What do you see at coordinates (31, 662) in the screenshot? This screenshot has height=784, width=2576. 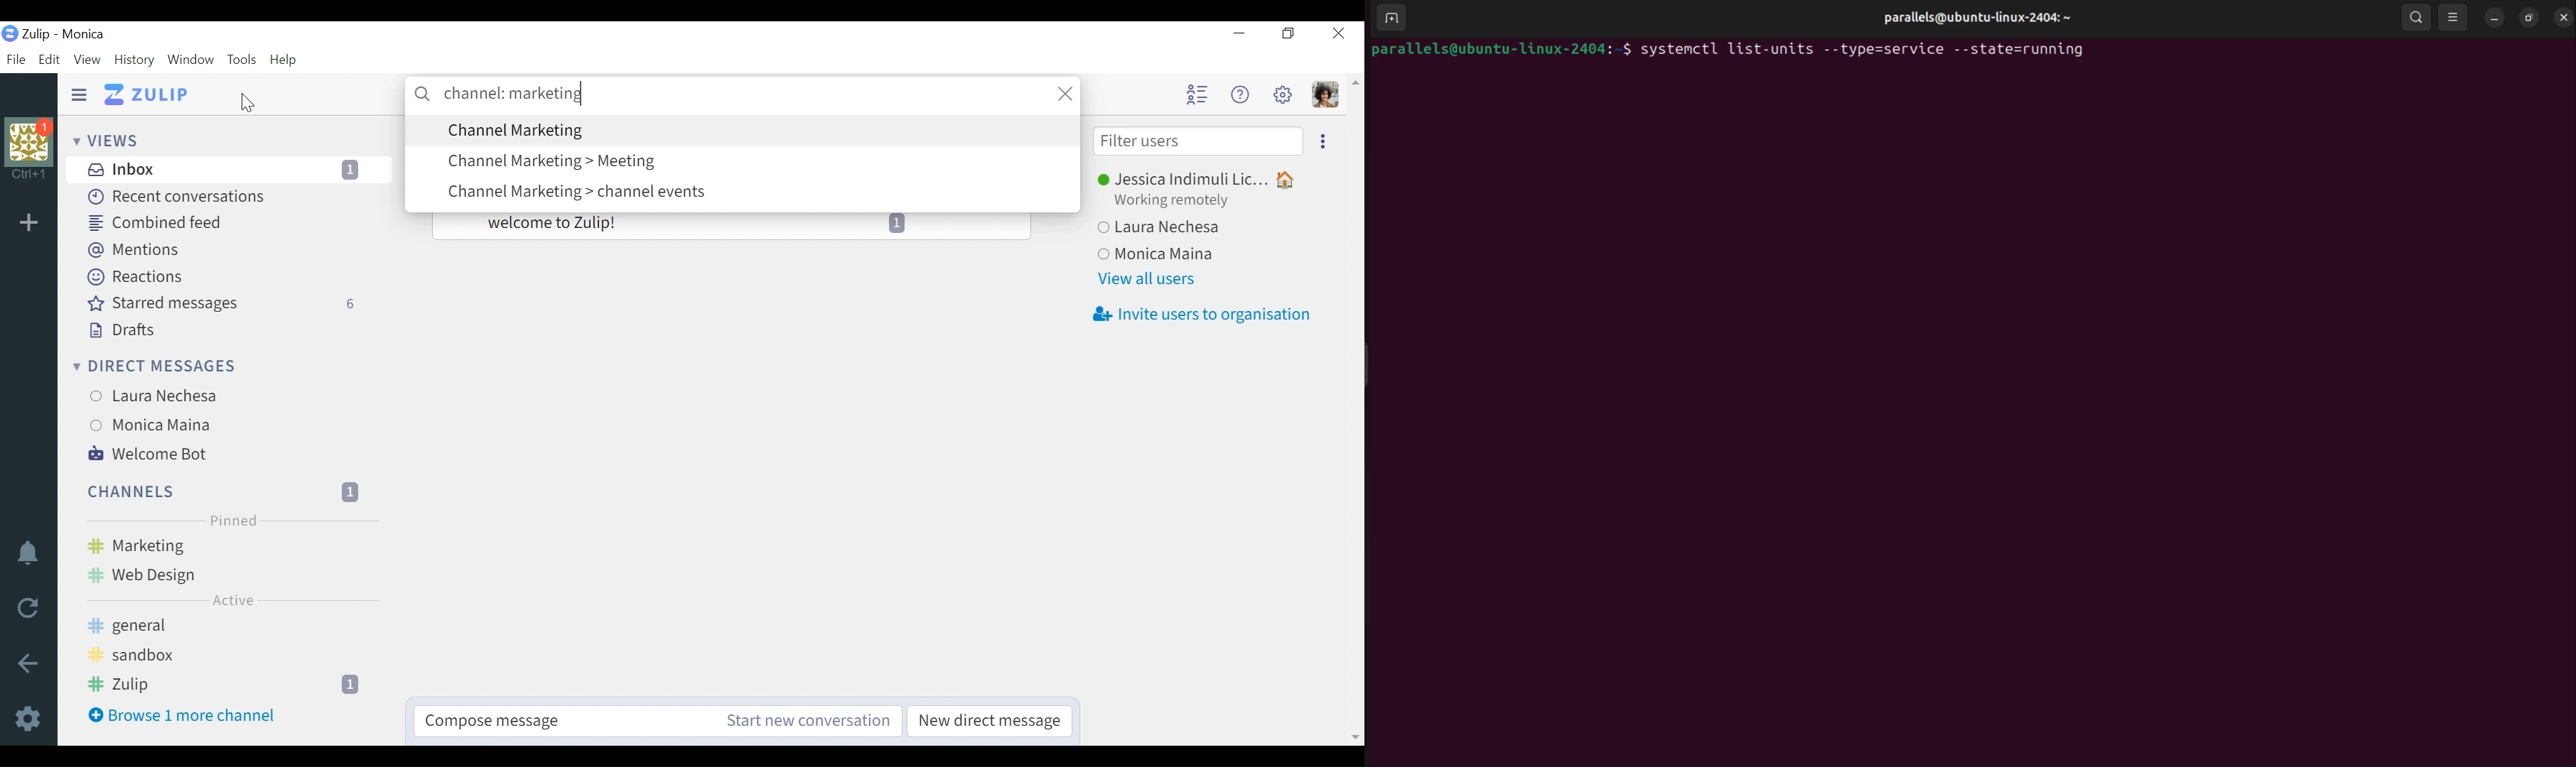 I see `back` at bounding box center [31, 662].